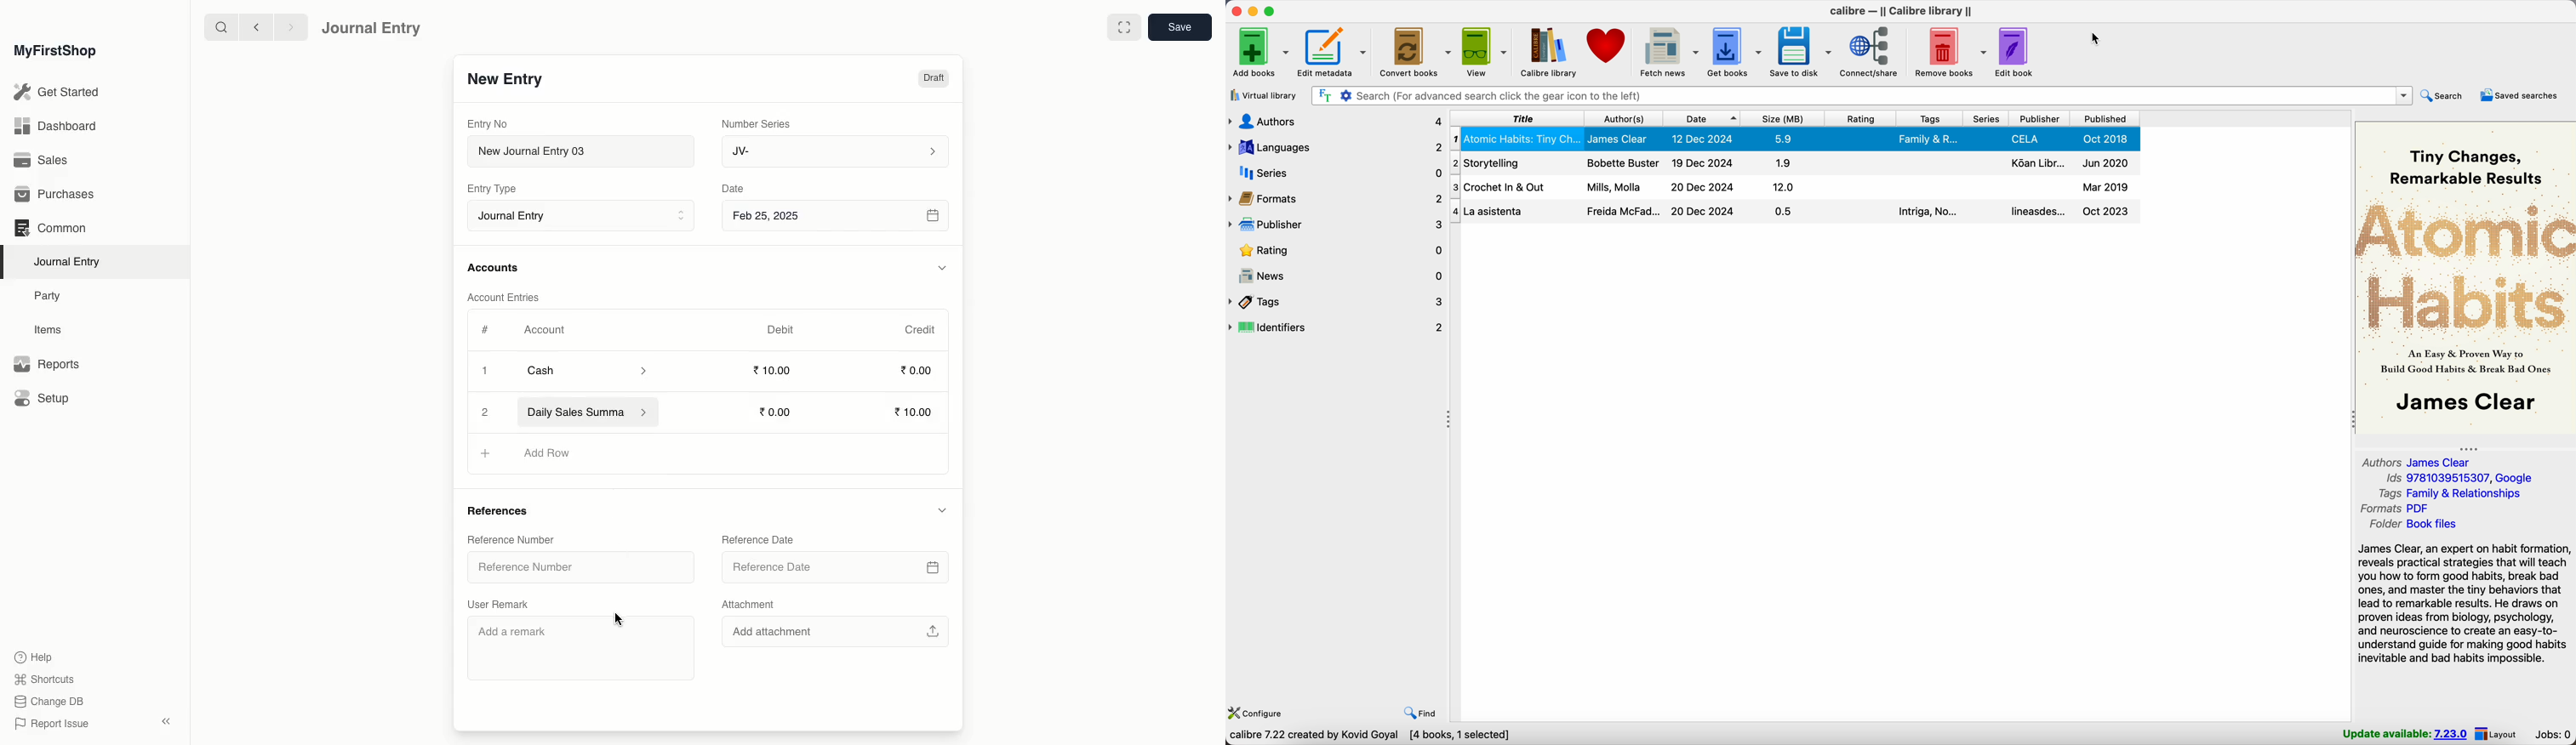  I want to click on Hashtag, so click(488, 331).